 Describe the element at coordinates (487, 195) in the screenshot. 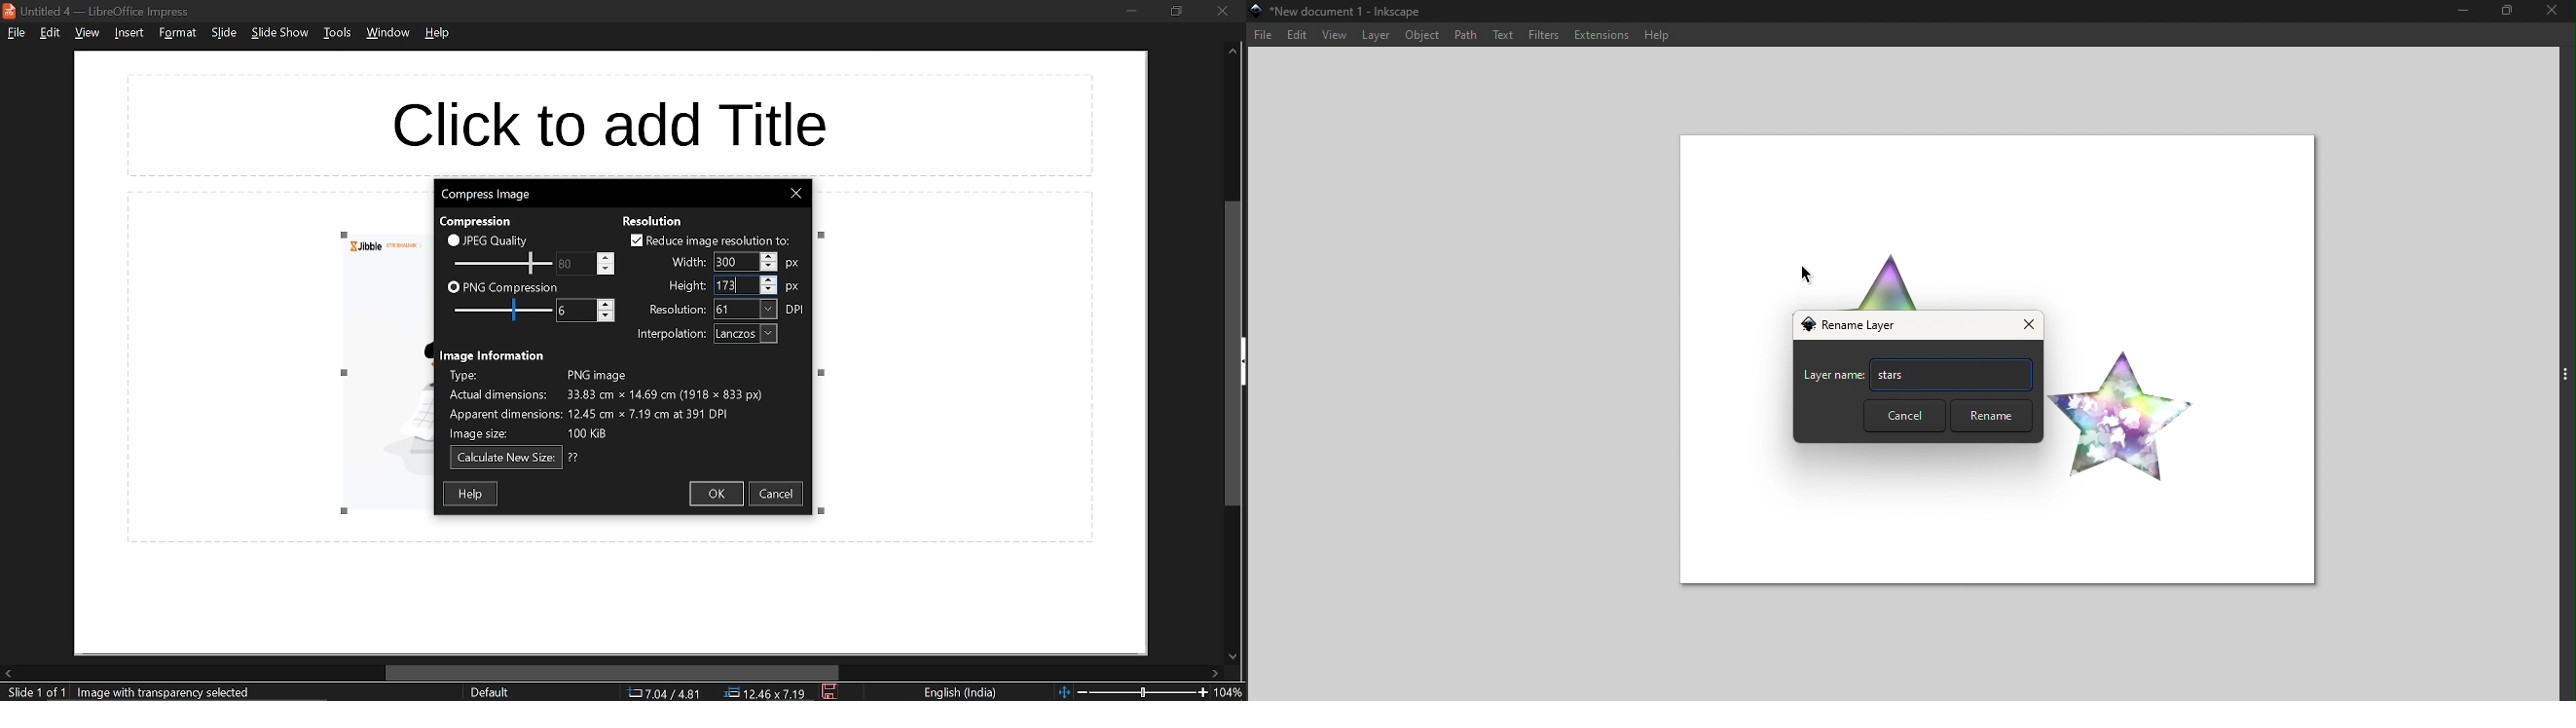

I see `current window` at that location.